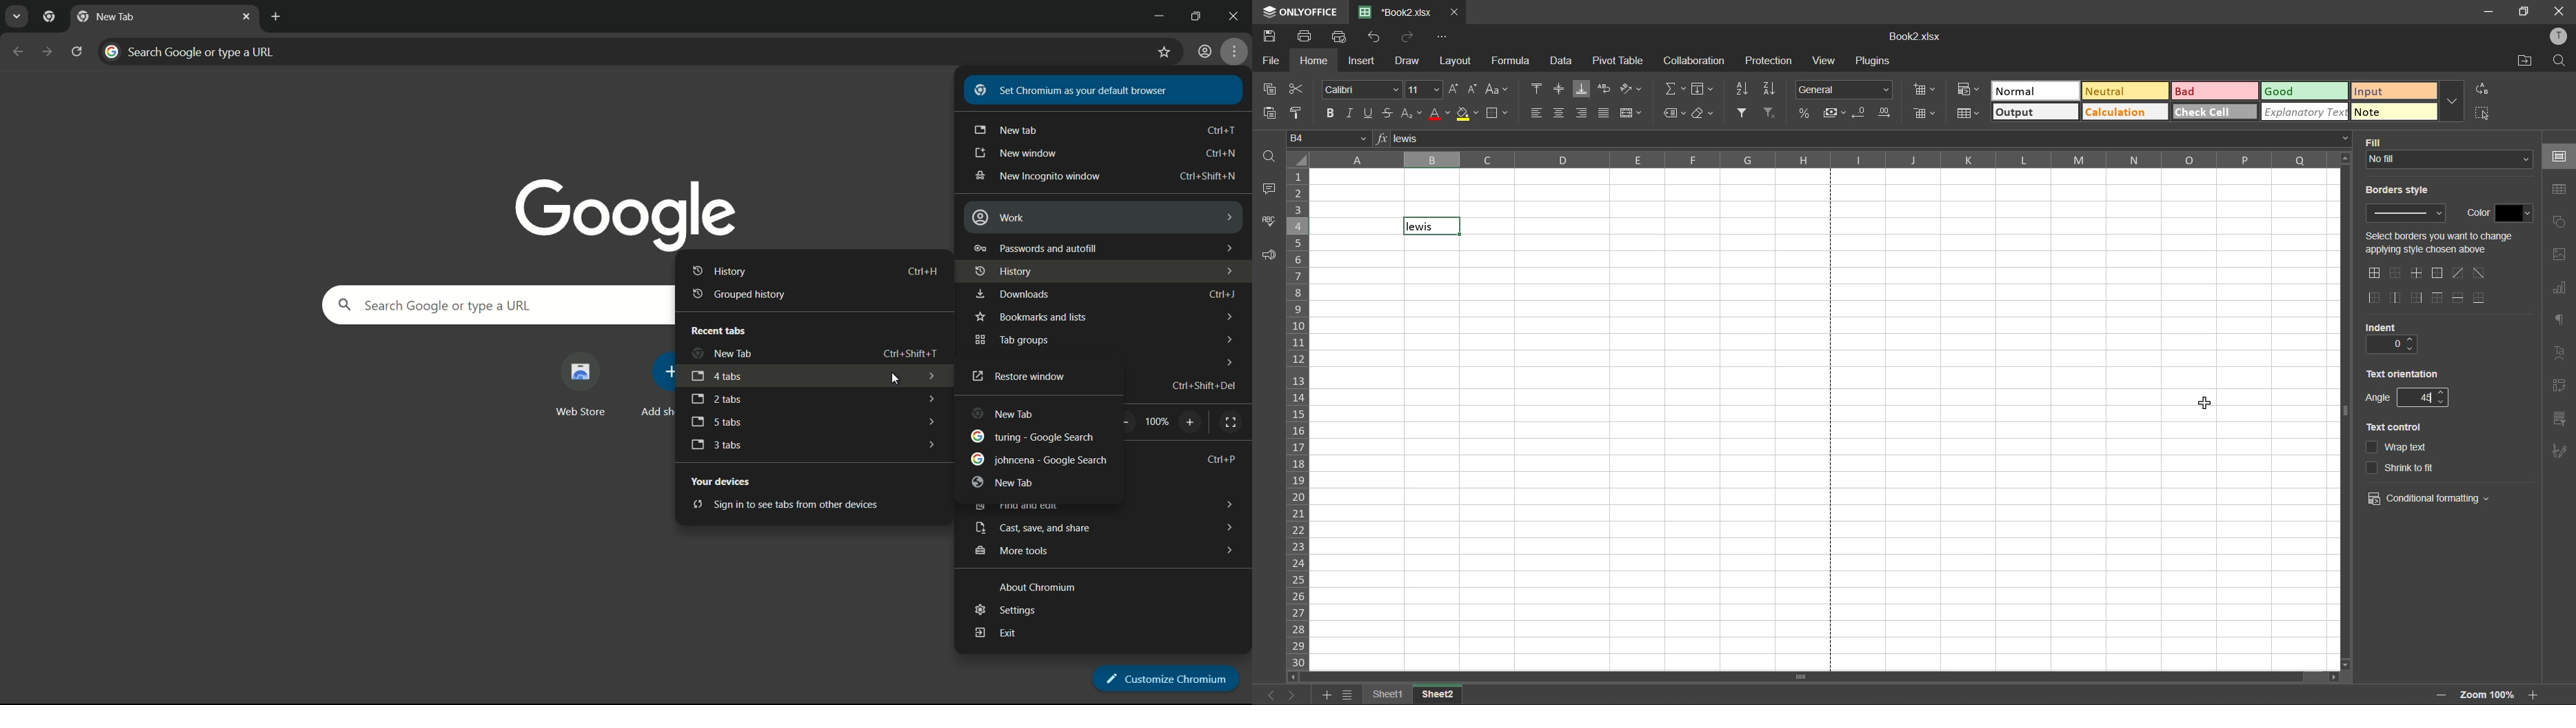 This screenshot has width=2576, height=728. Describe the element at coordinates (1387, 115) in the screenshot. I see `strikethrough` at that location.